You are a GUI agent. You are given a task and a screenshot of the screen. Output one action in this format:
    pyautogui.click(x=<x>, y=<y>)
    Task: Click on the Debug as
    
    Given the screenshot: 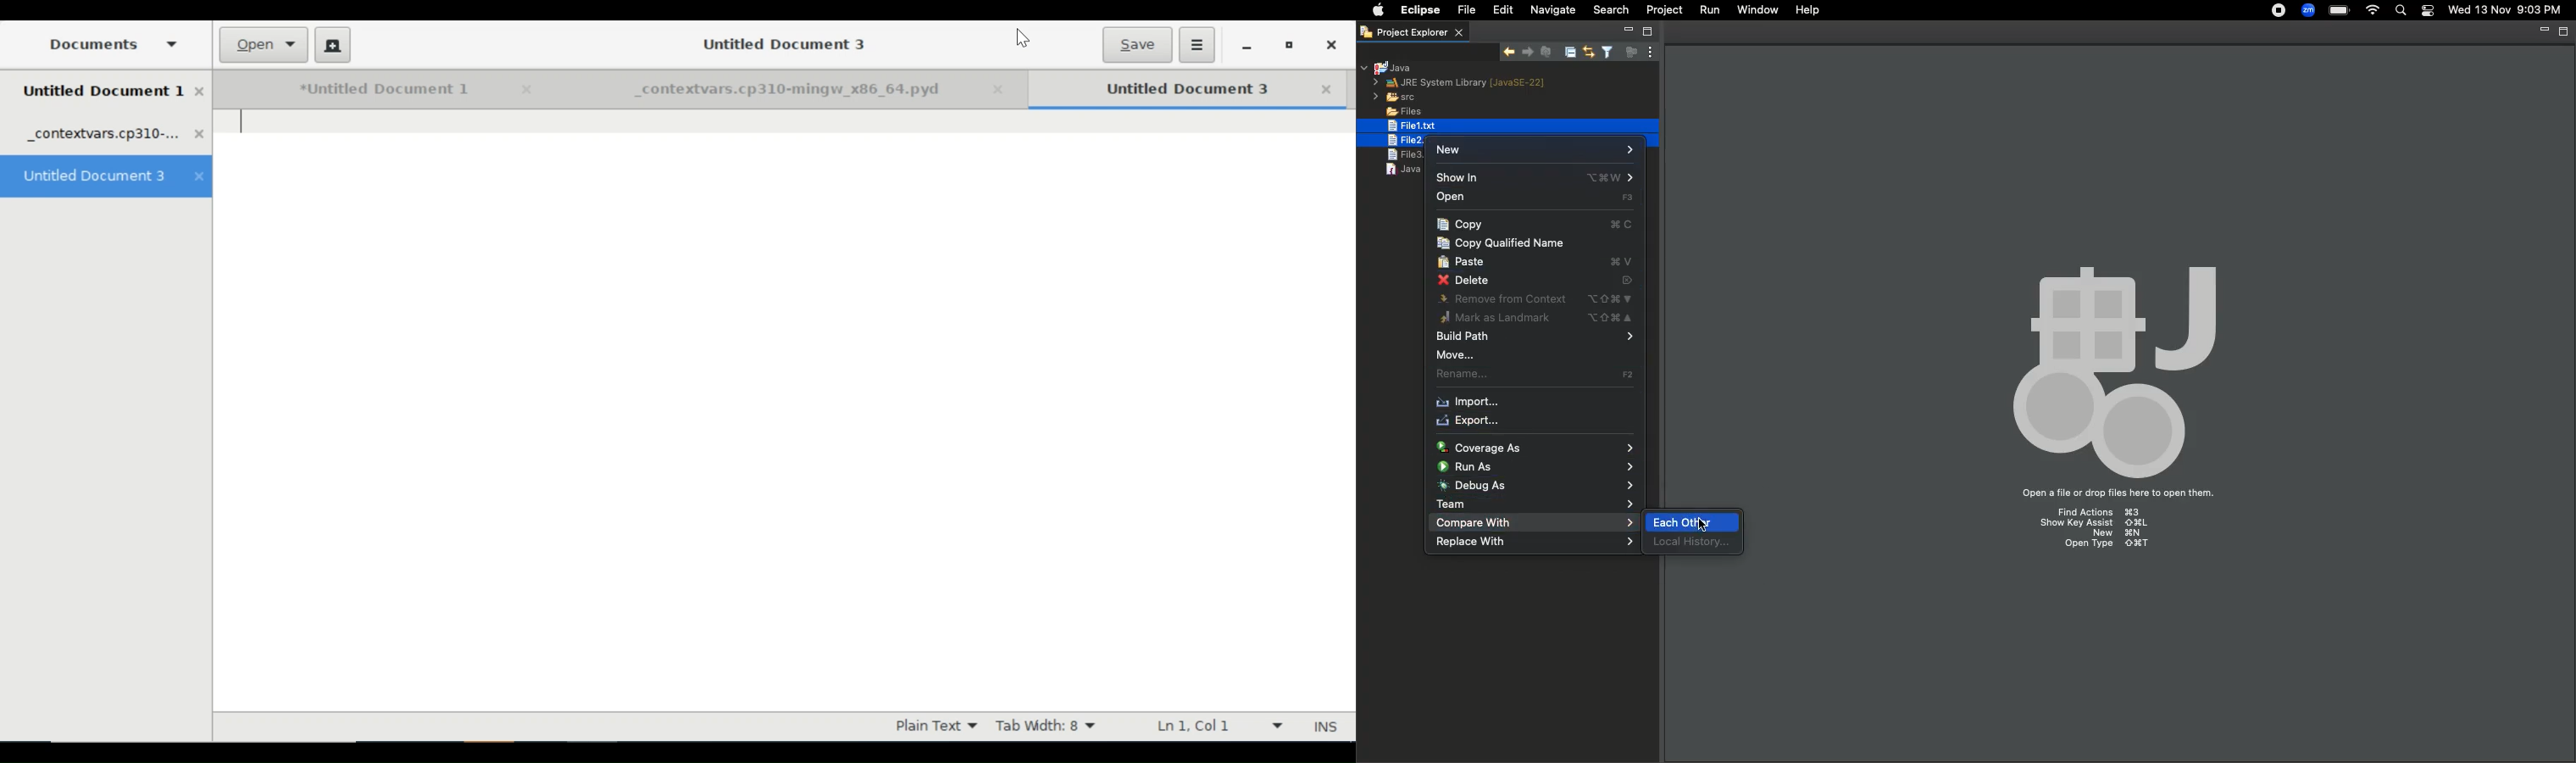 What is the action you would take?
    pyautogui.click(x=1539, y=485)
    